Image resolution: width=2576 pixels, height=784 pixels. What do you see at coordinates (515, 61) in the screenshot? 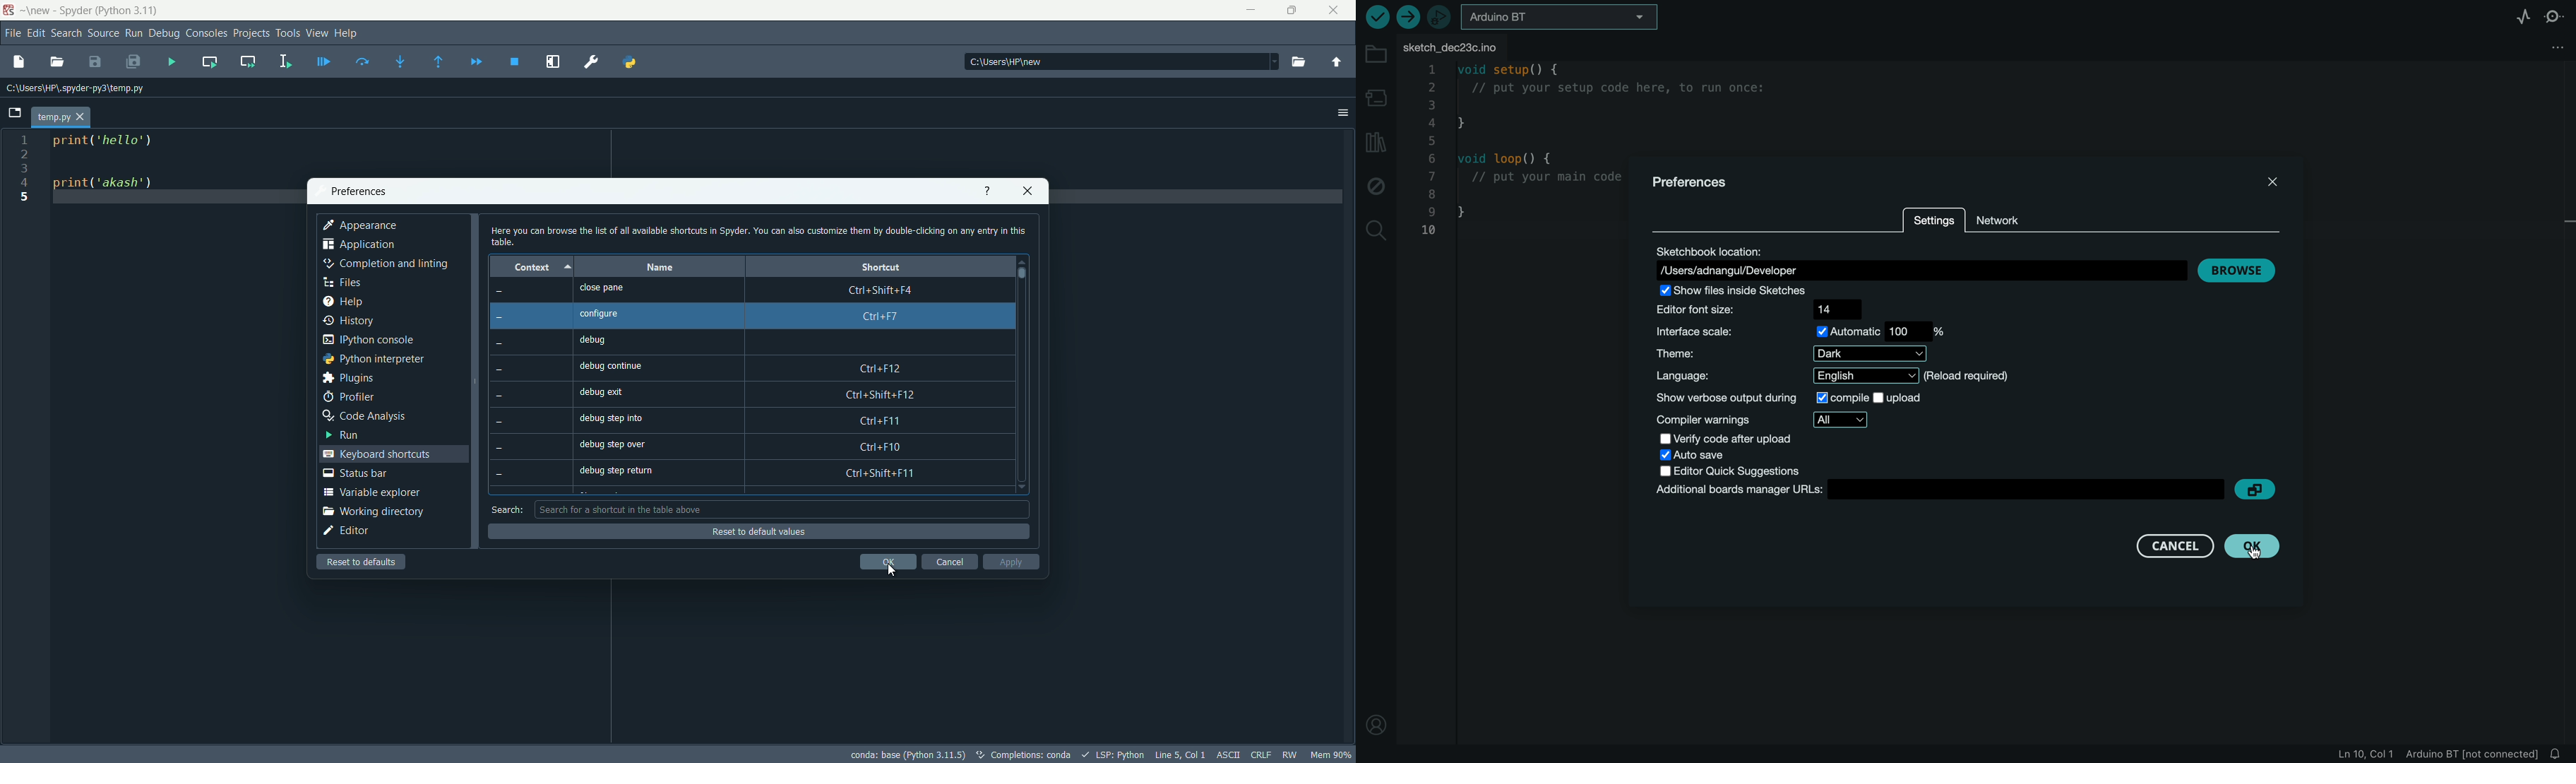
I see `stop debugging` at bounding box center [515, 61].